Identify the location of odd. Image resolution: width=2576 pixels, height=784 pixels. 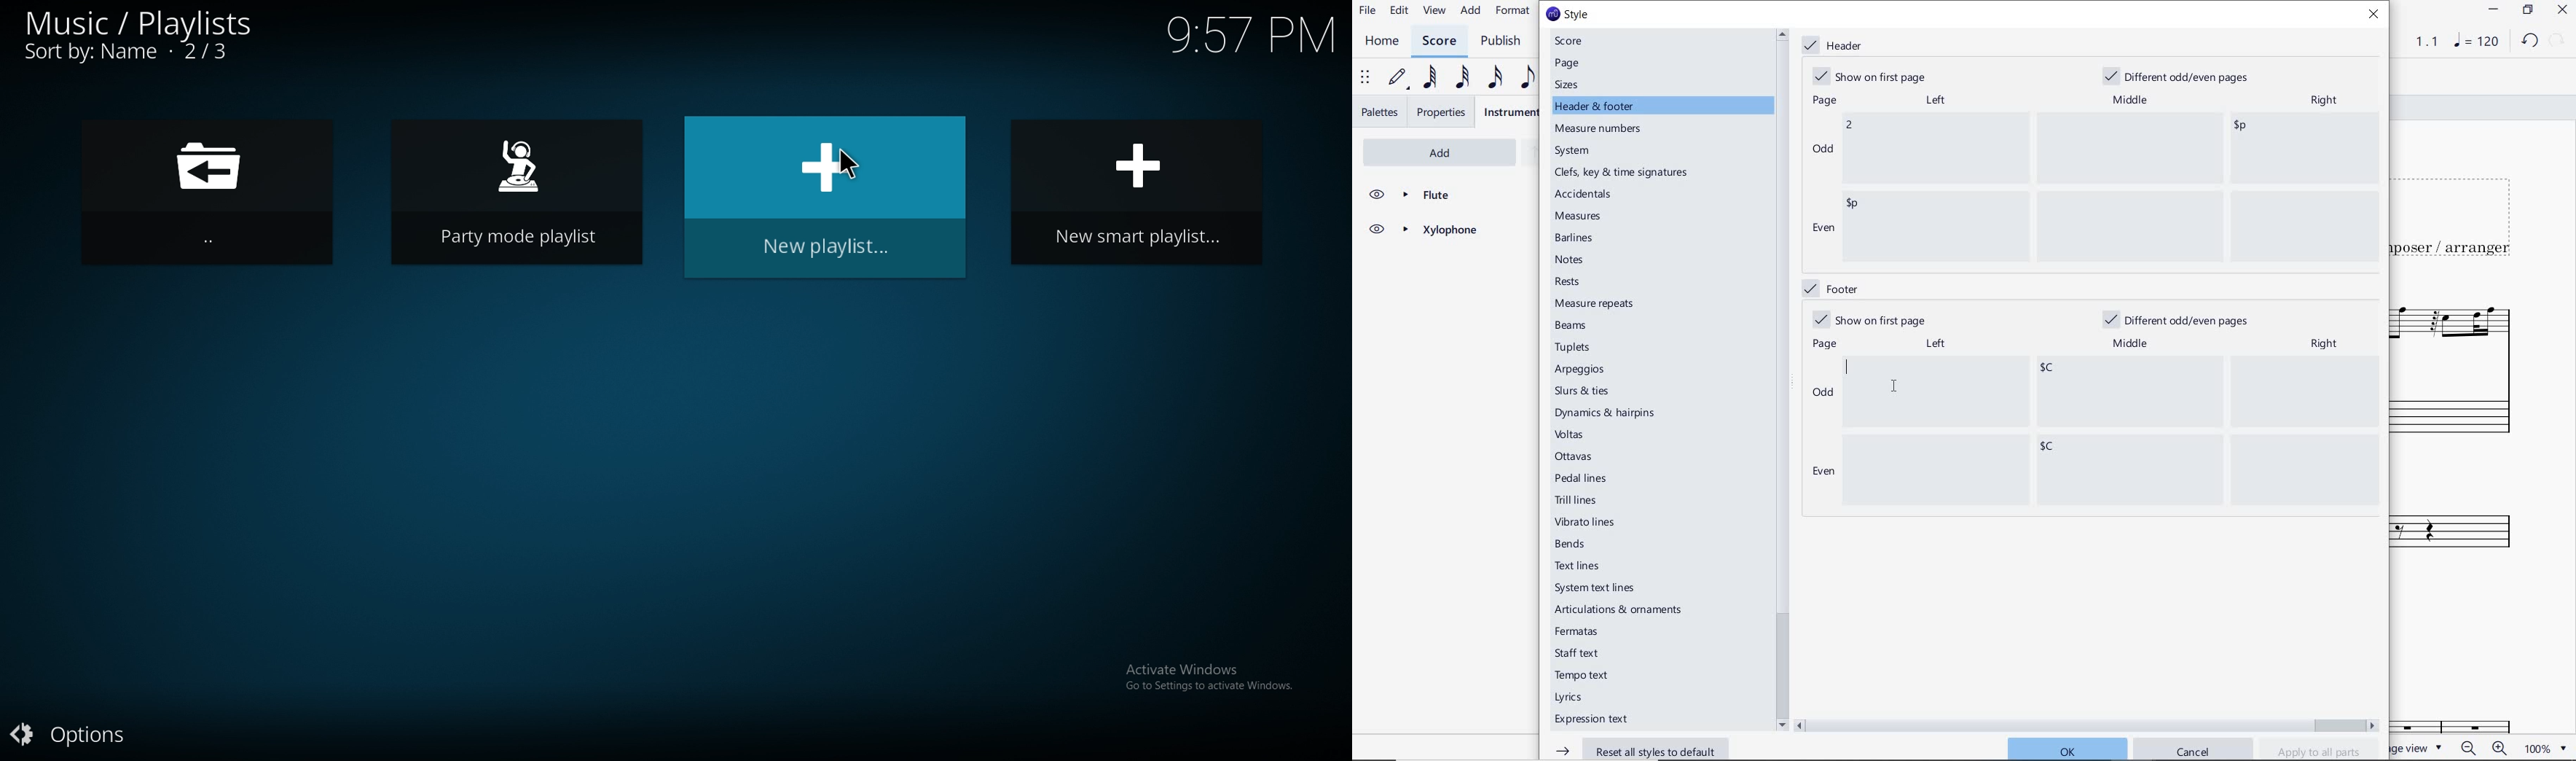
(1823, 148).